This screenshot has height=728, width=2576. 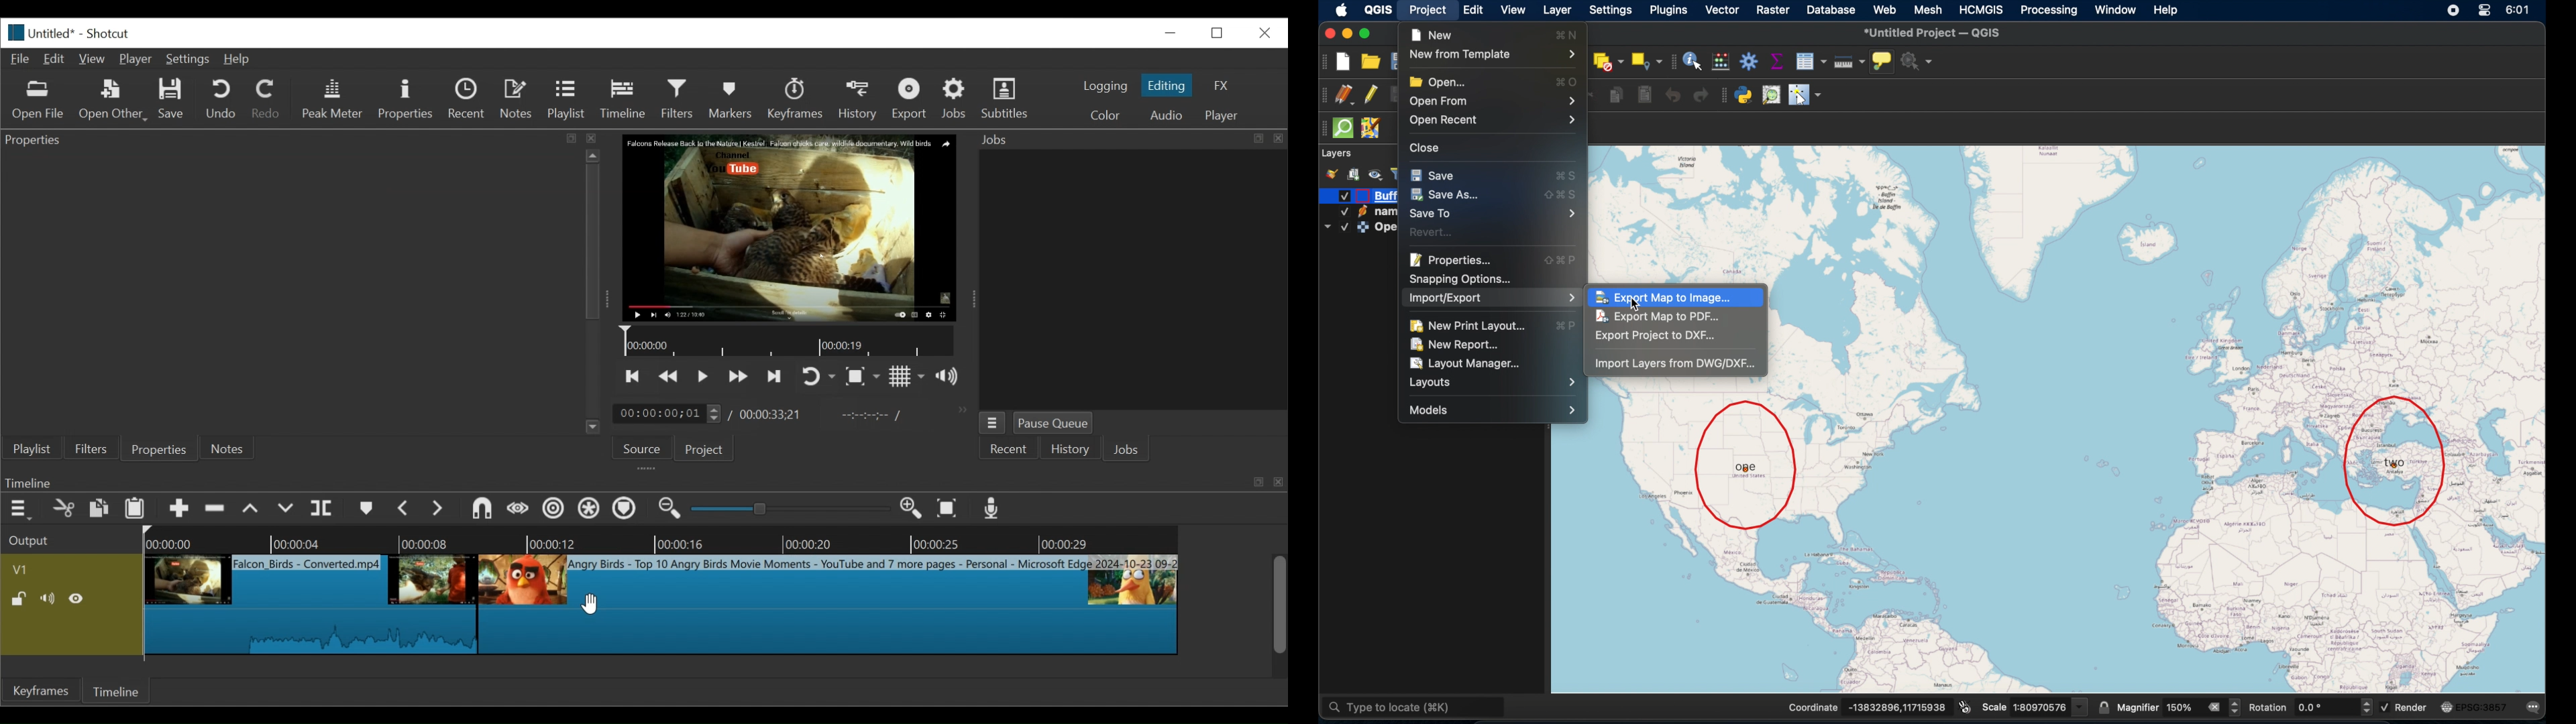 I want to click on Checked checkbox, so click(x=2385, y=707).